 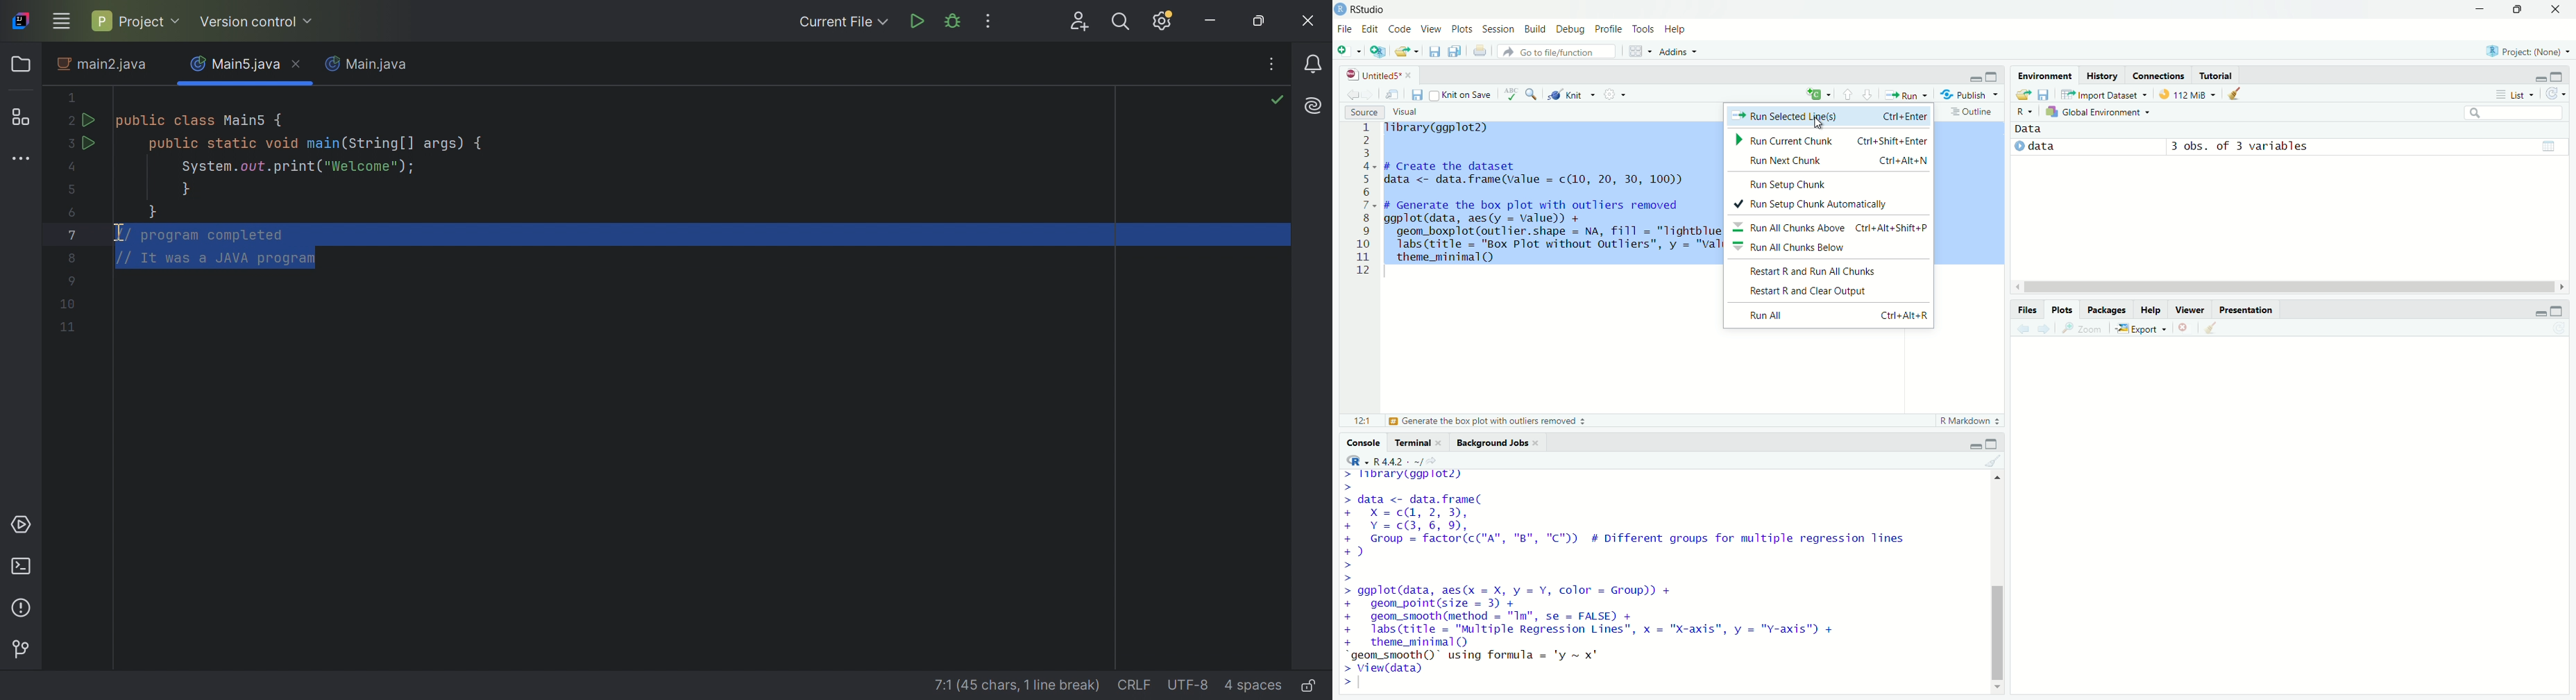 I want to click on + Run Setup Chunk Automatically, so click(x=1816, y=203).